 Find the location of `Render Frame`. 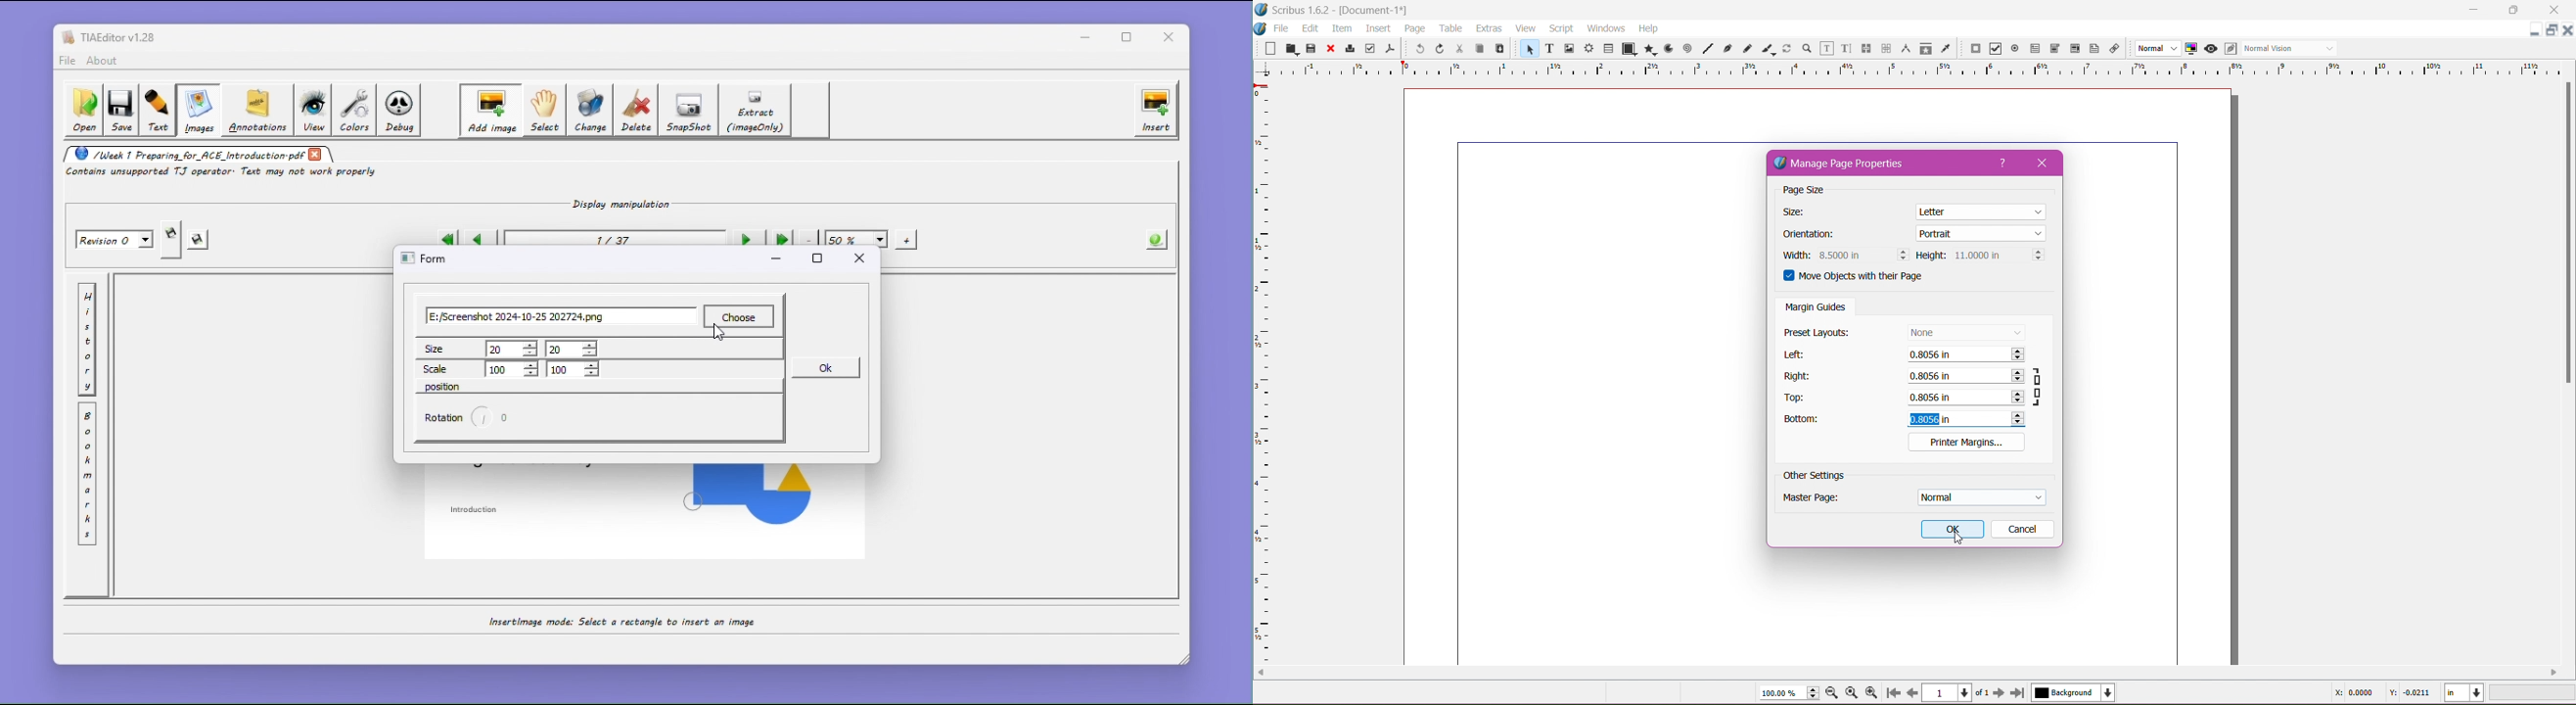

Render Frame is located at coordinates (1590, 48).